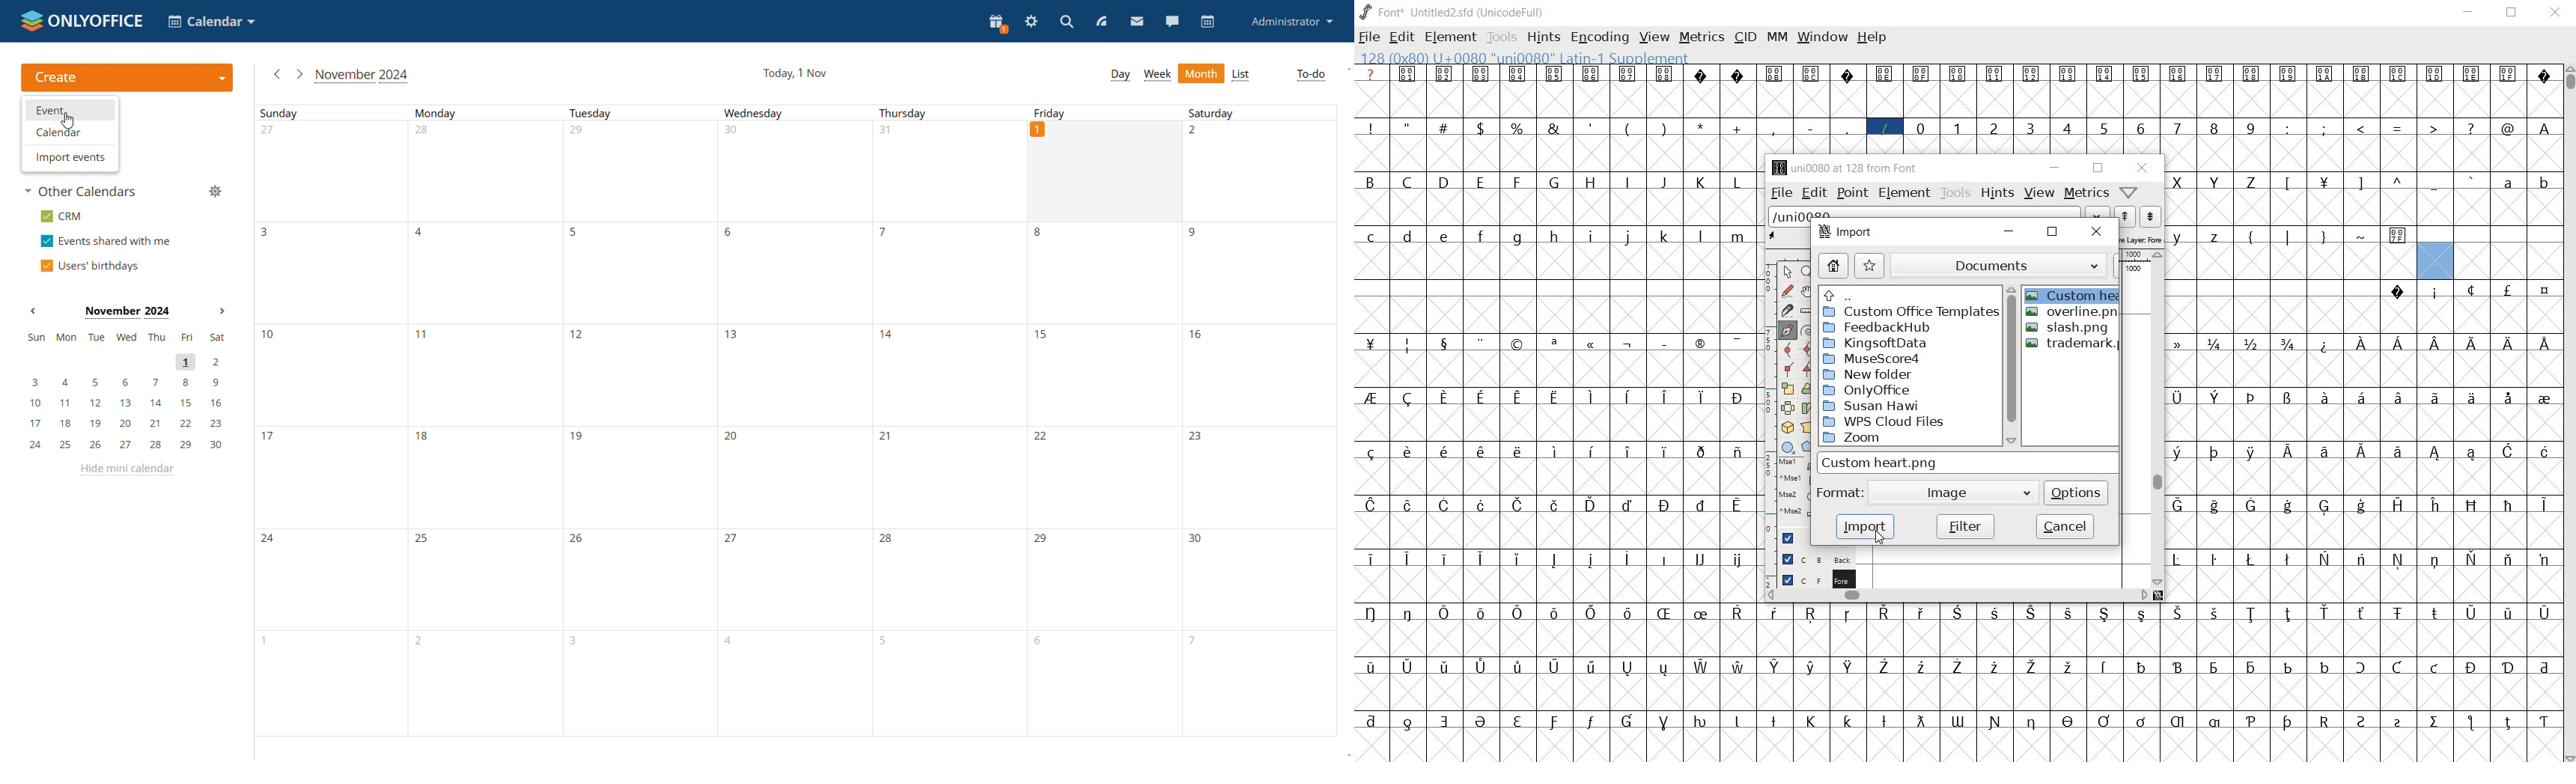 This screenshot has height=784, width=2576. Describe the element at coordinates (2287, 559) in the screenshot. I see `glyph` at that location.